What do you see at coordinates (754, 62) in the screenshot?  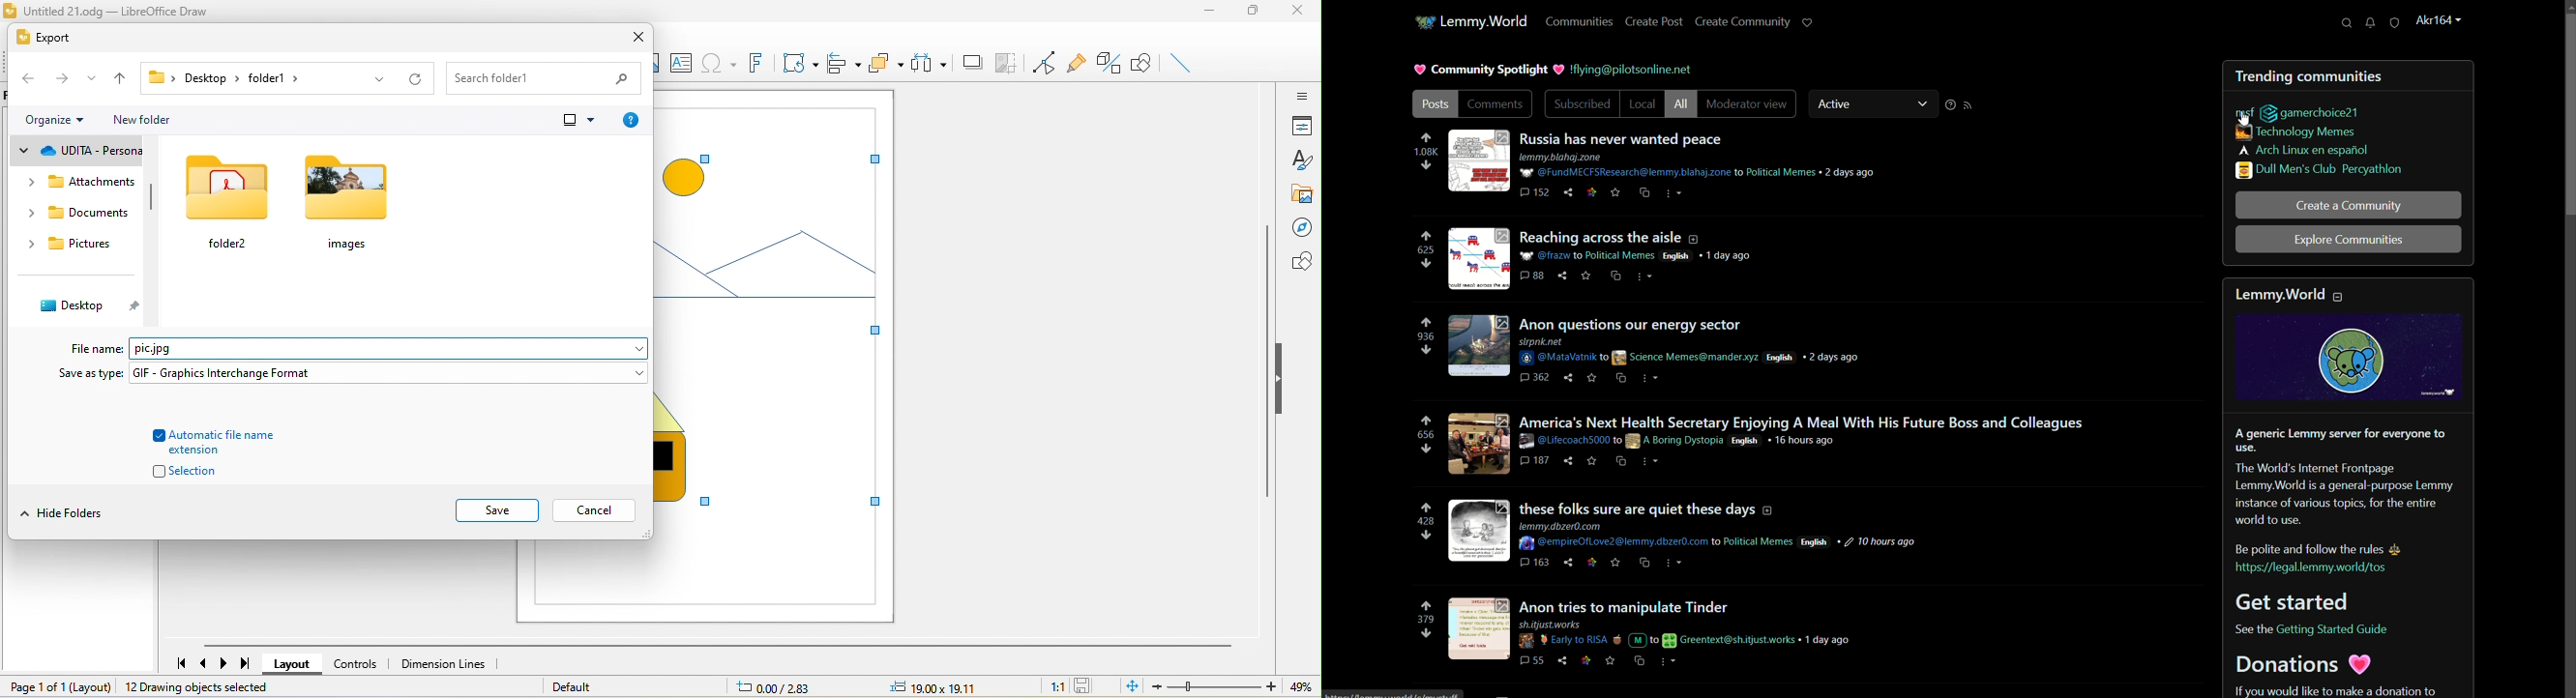 I see `fontwork text` at bounding box center [754, 62].